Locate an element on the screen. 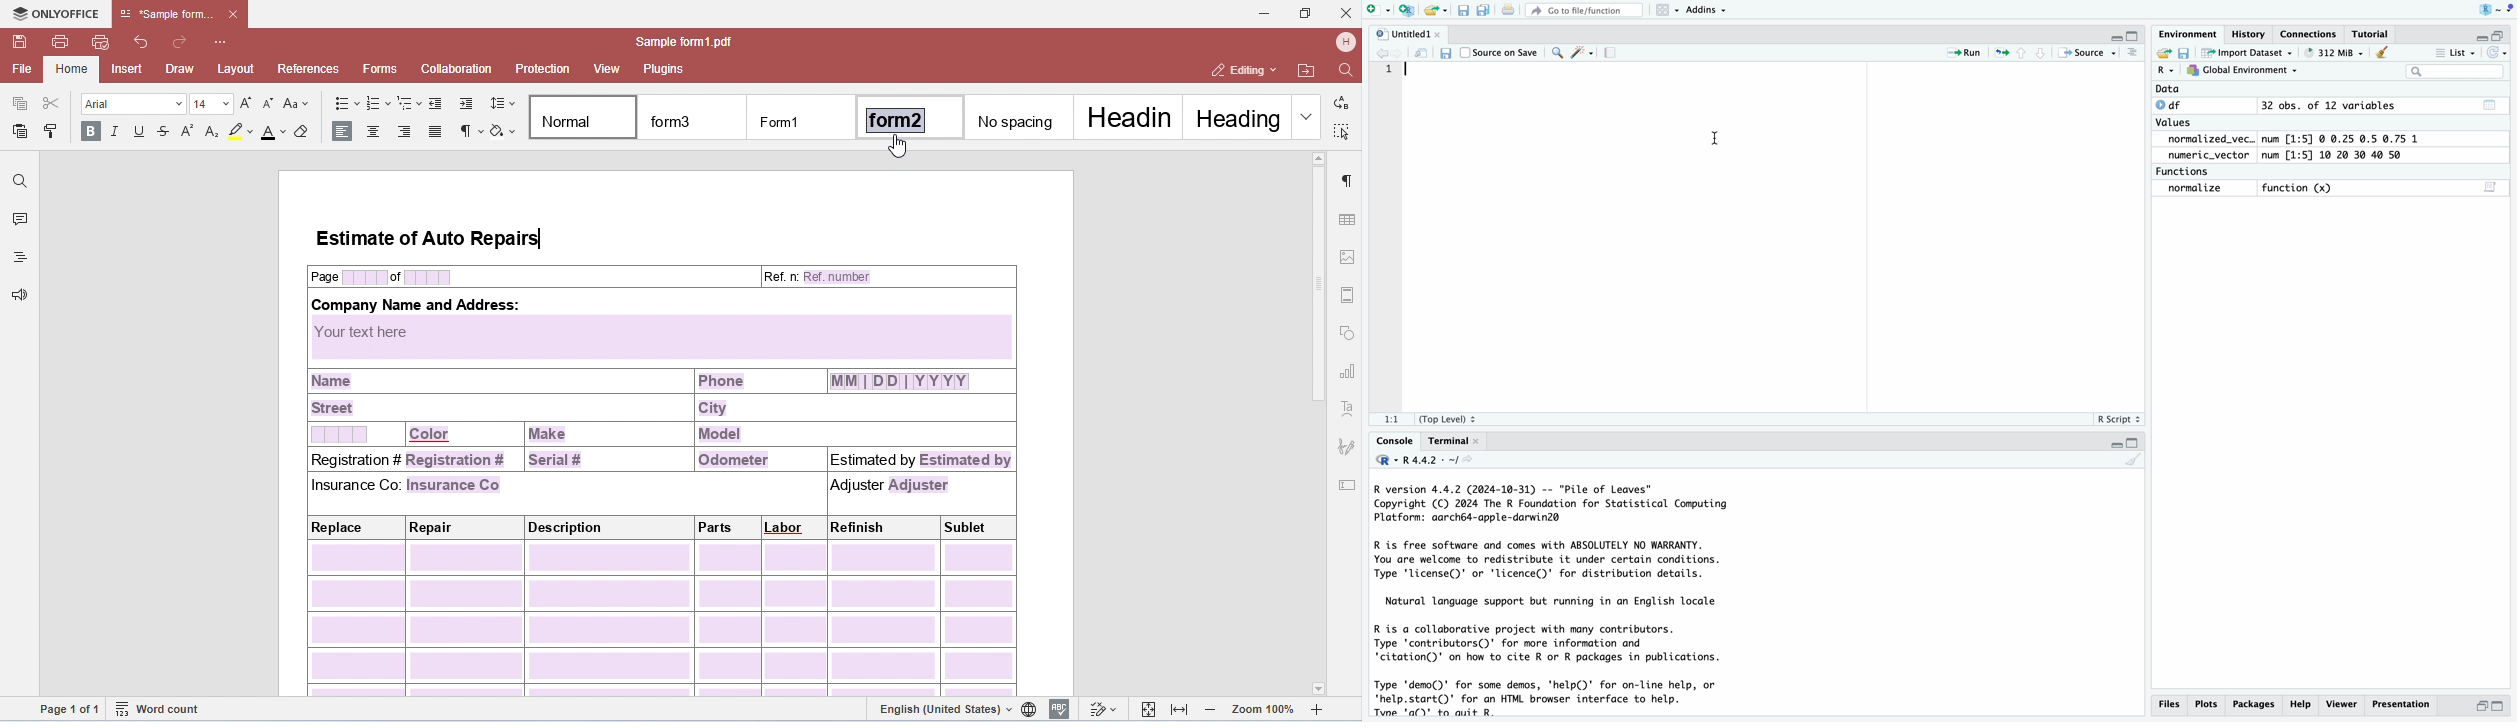 This screenshot has width=2520, height=728. Connections is located at coordinates (2312, 33).